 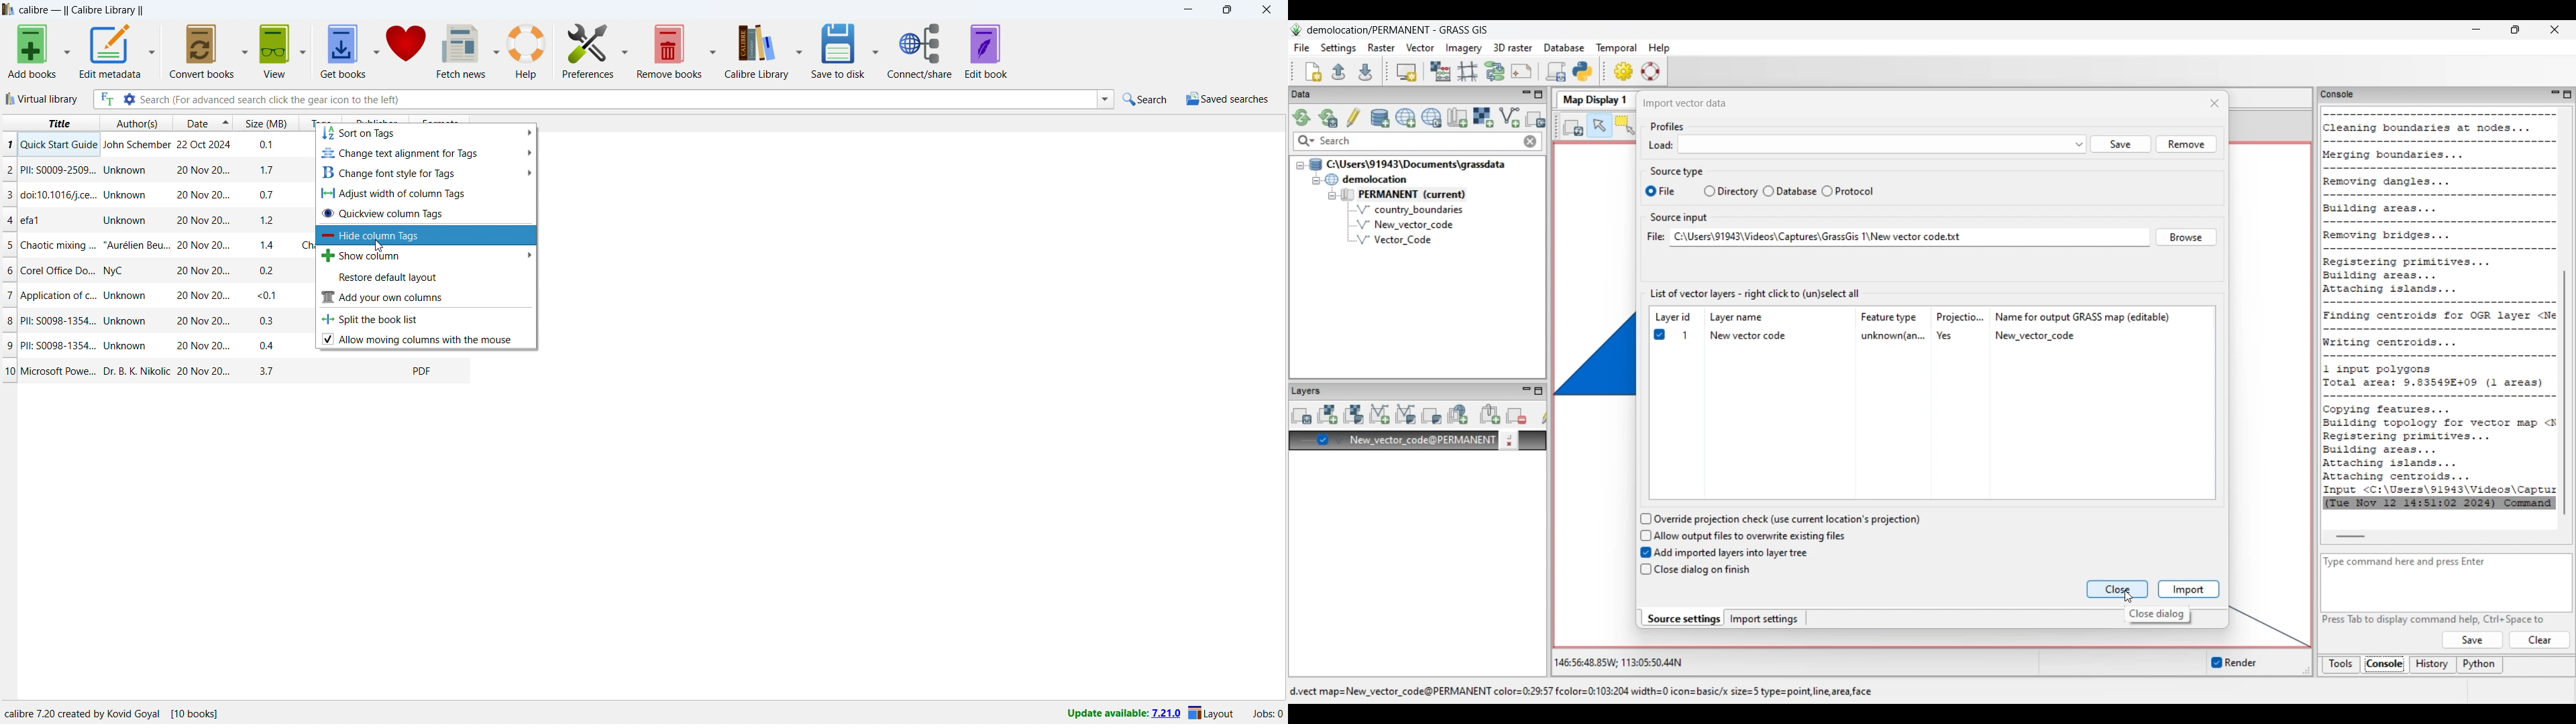 I want to click on change text alignment for tags, so click(x=427, y=152).